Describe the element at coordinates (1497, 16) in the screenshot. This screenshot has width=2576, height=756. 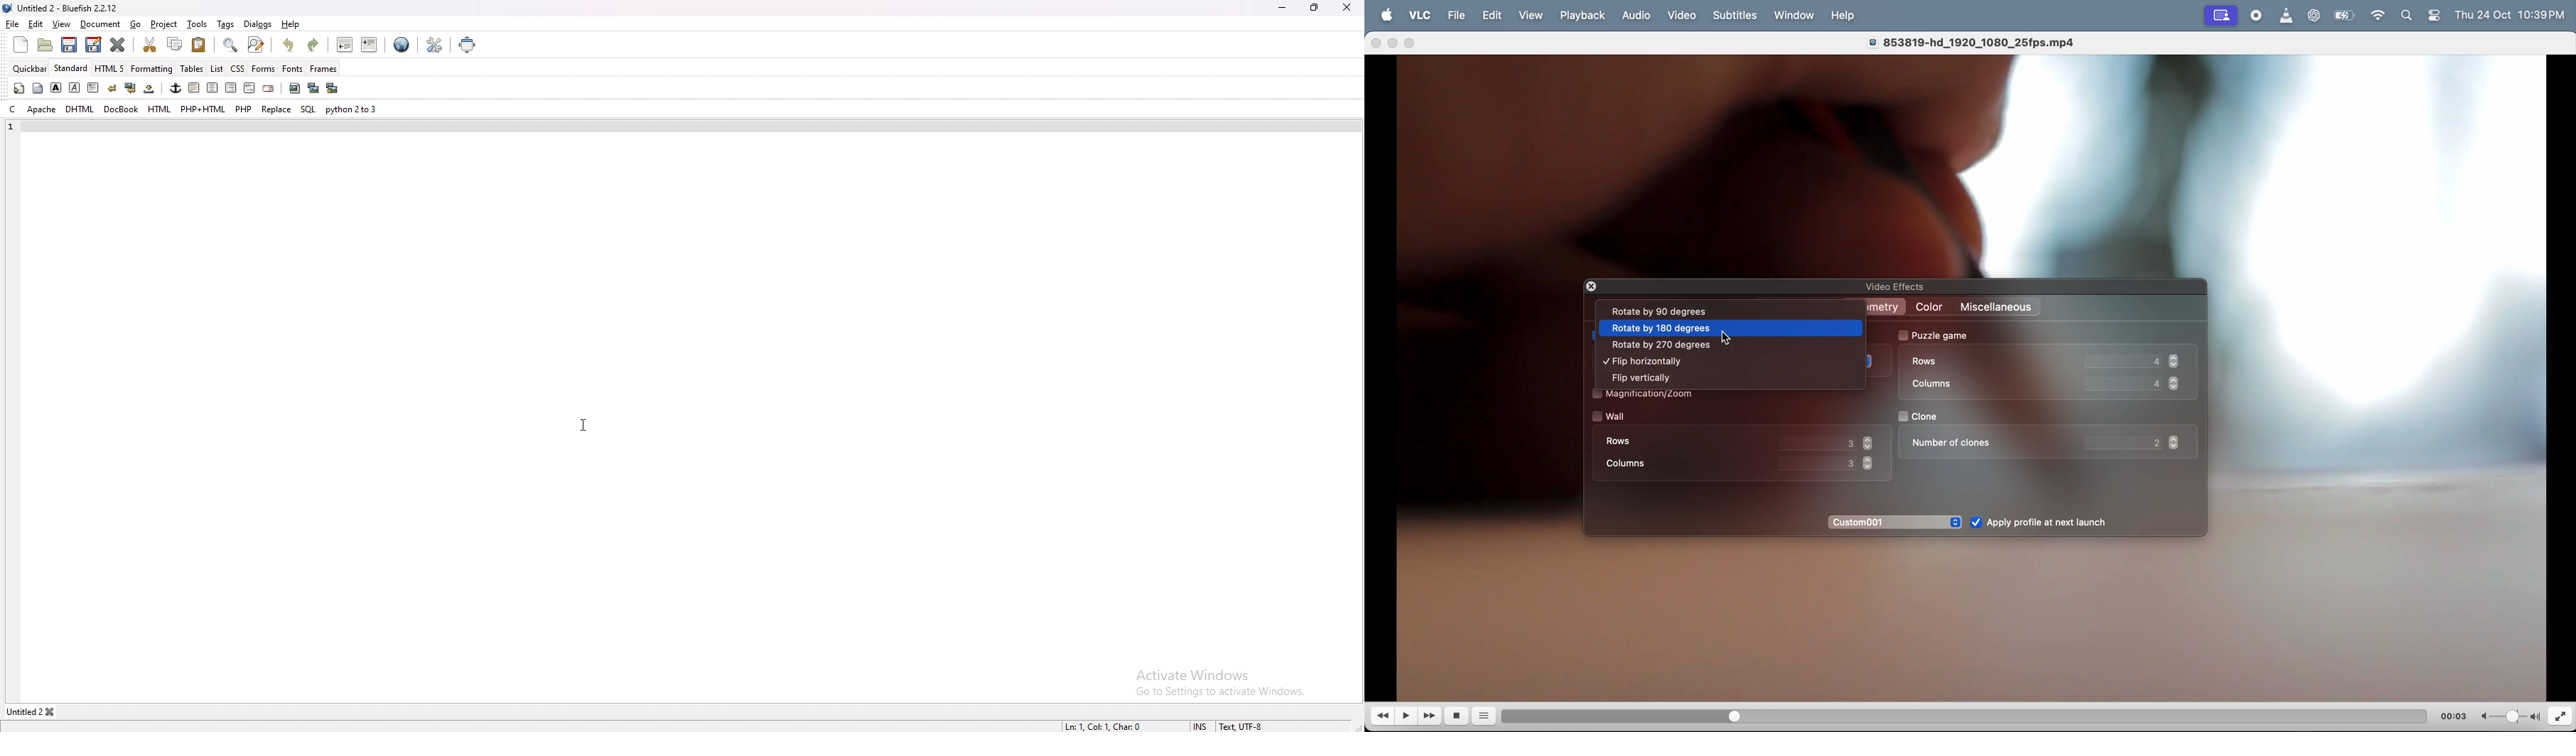
I see `edit` at that location.